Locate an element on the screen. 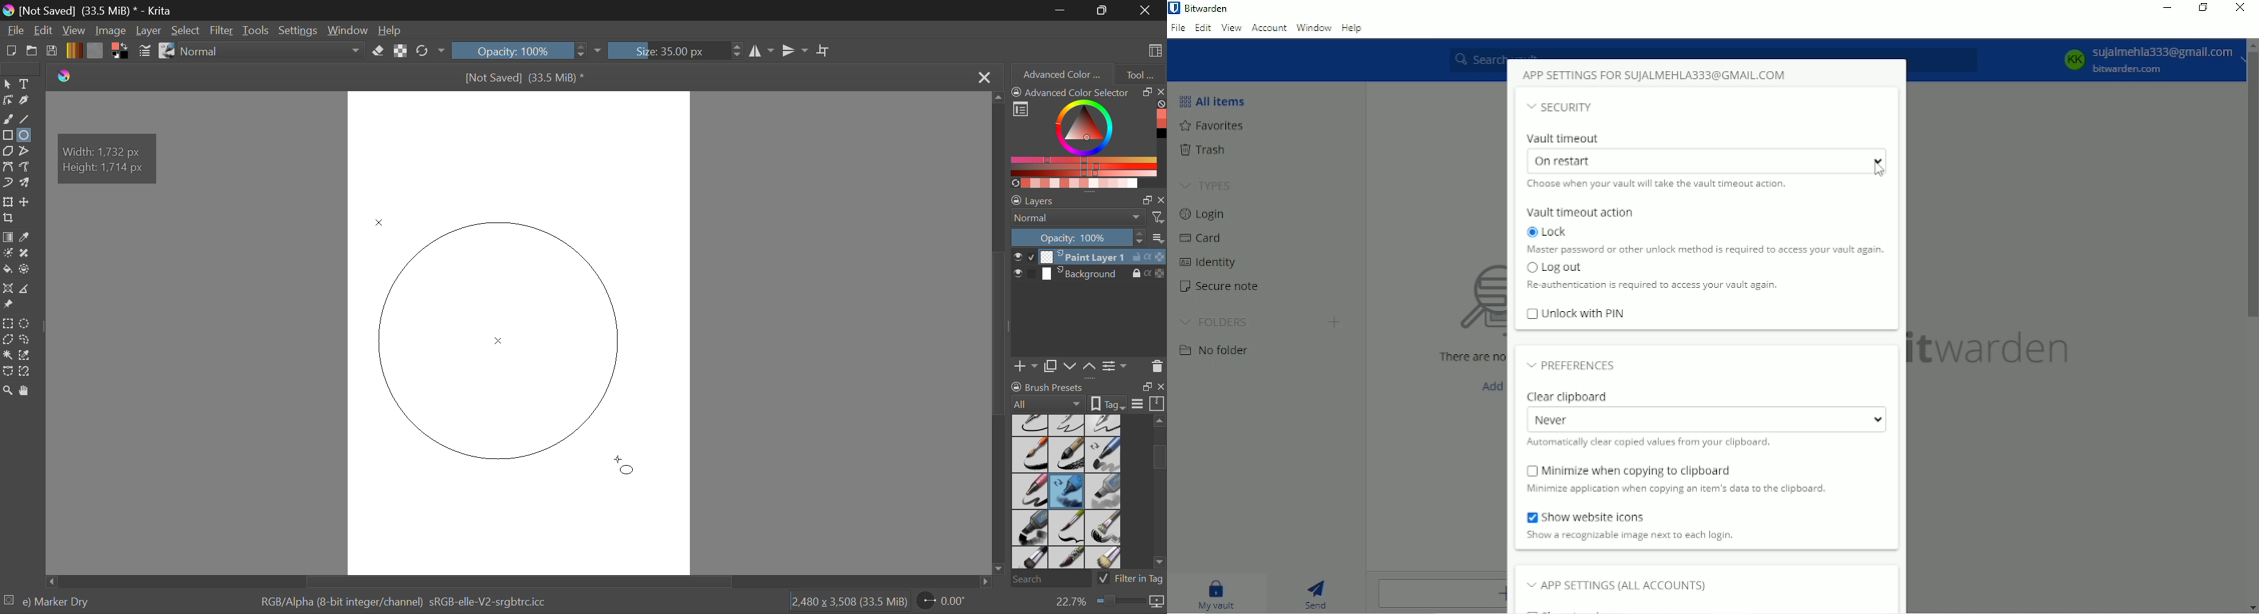 This screenshot has width=2268, height=616. Colorize Mask Tool is located at coordinates (9, 254).